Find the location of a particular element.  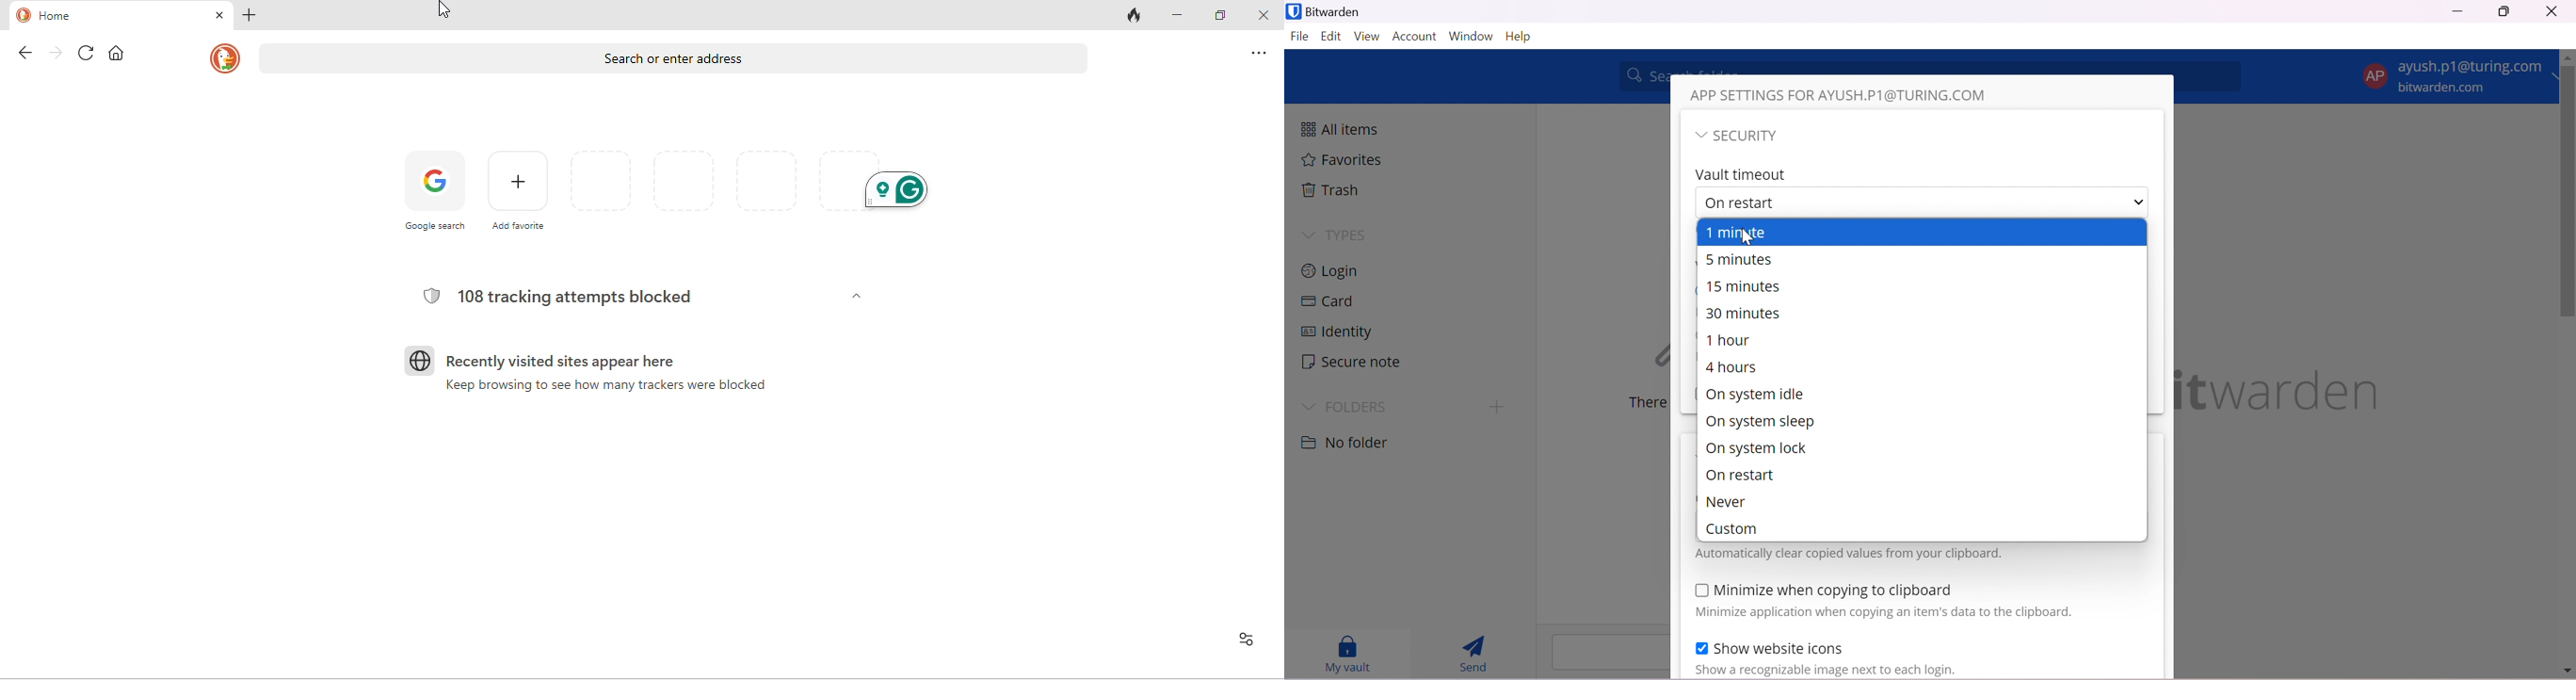

homepage is located at coordinates (222, 60).